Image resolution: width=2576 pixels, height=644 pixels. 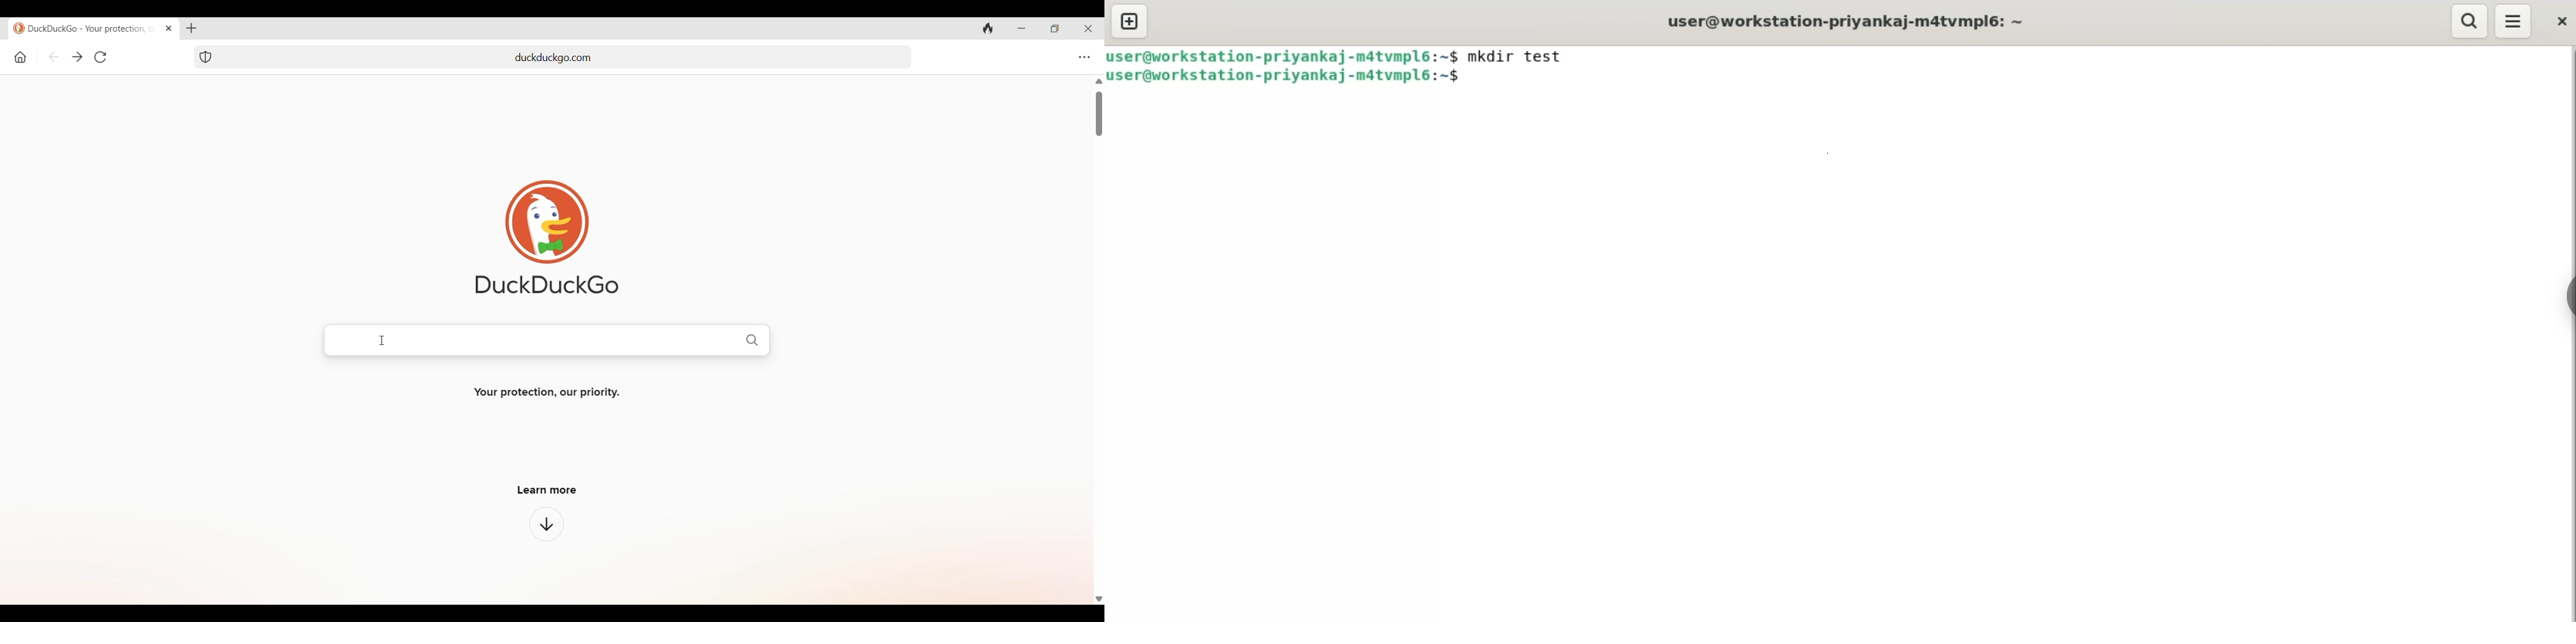 I want to click on Show interface in a smaller tab, so click(x=1056, y=29).